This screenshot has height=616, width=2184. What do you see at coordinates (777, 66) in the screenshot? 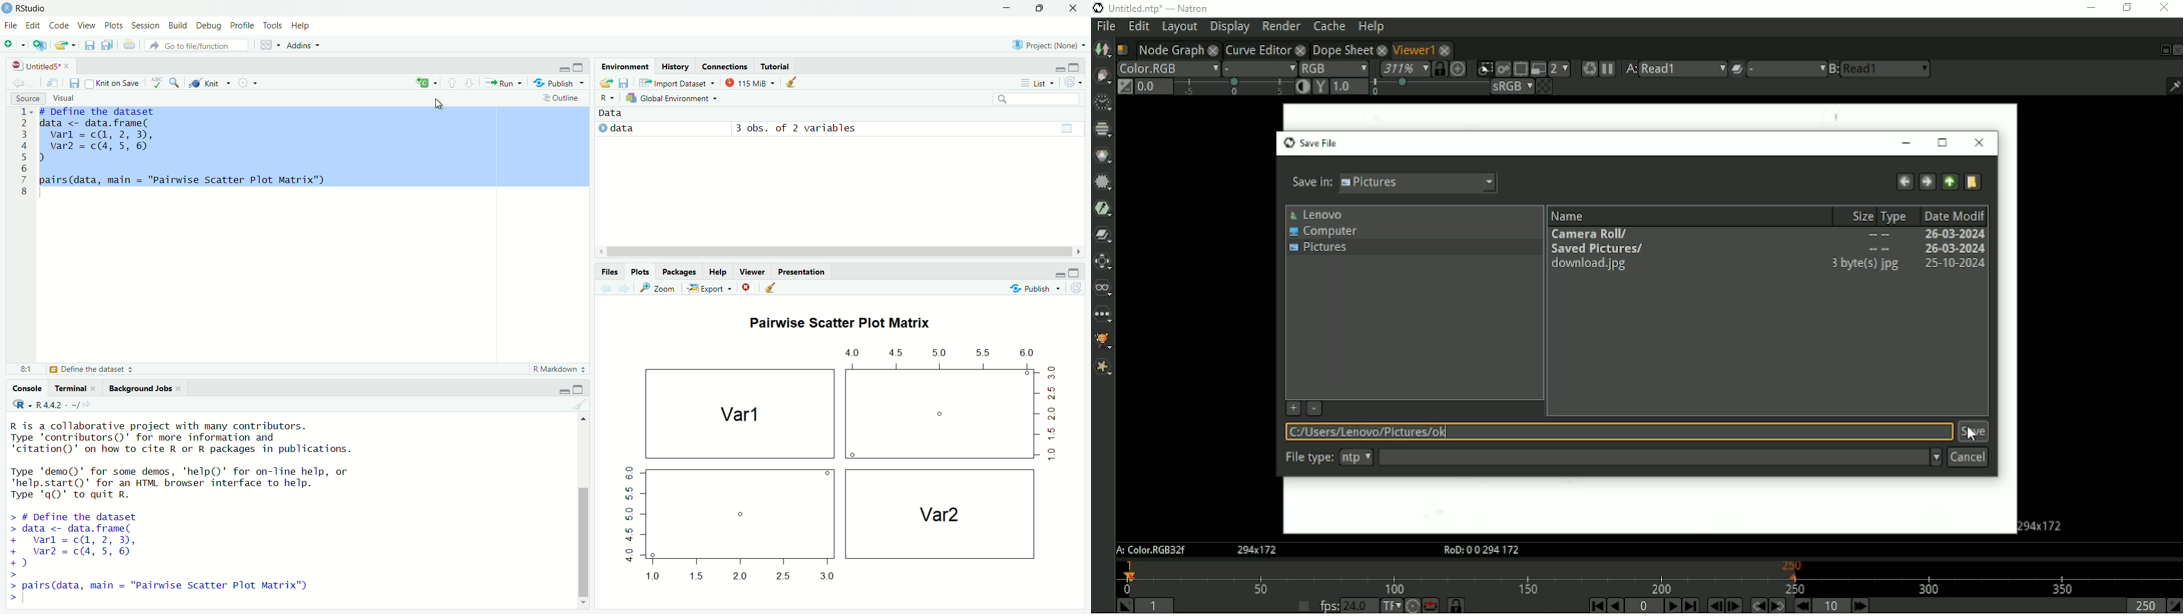
I see `Tutorial` at bounding box center [777, 66].